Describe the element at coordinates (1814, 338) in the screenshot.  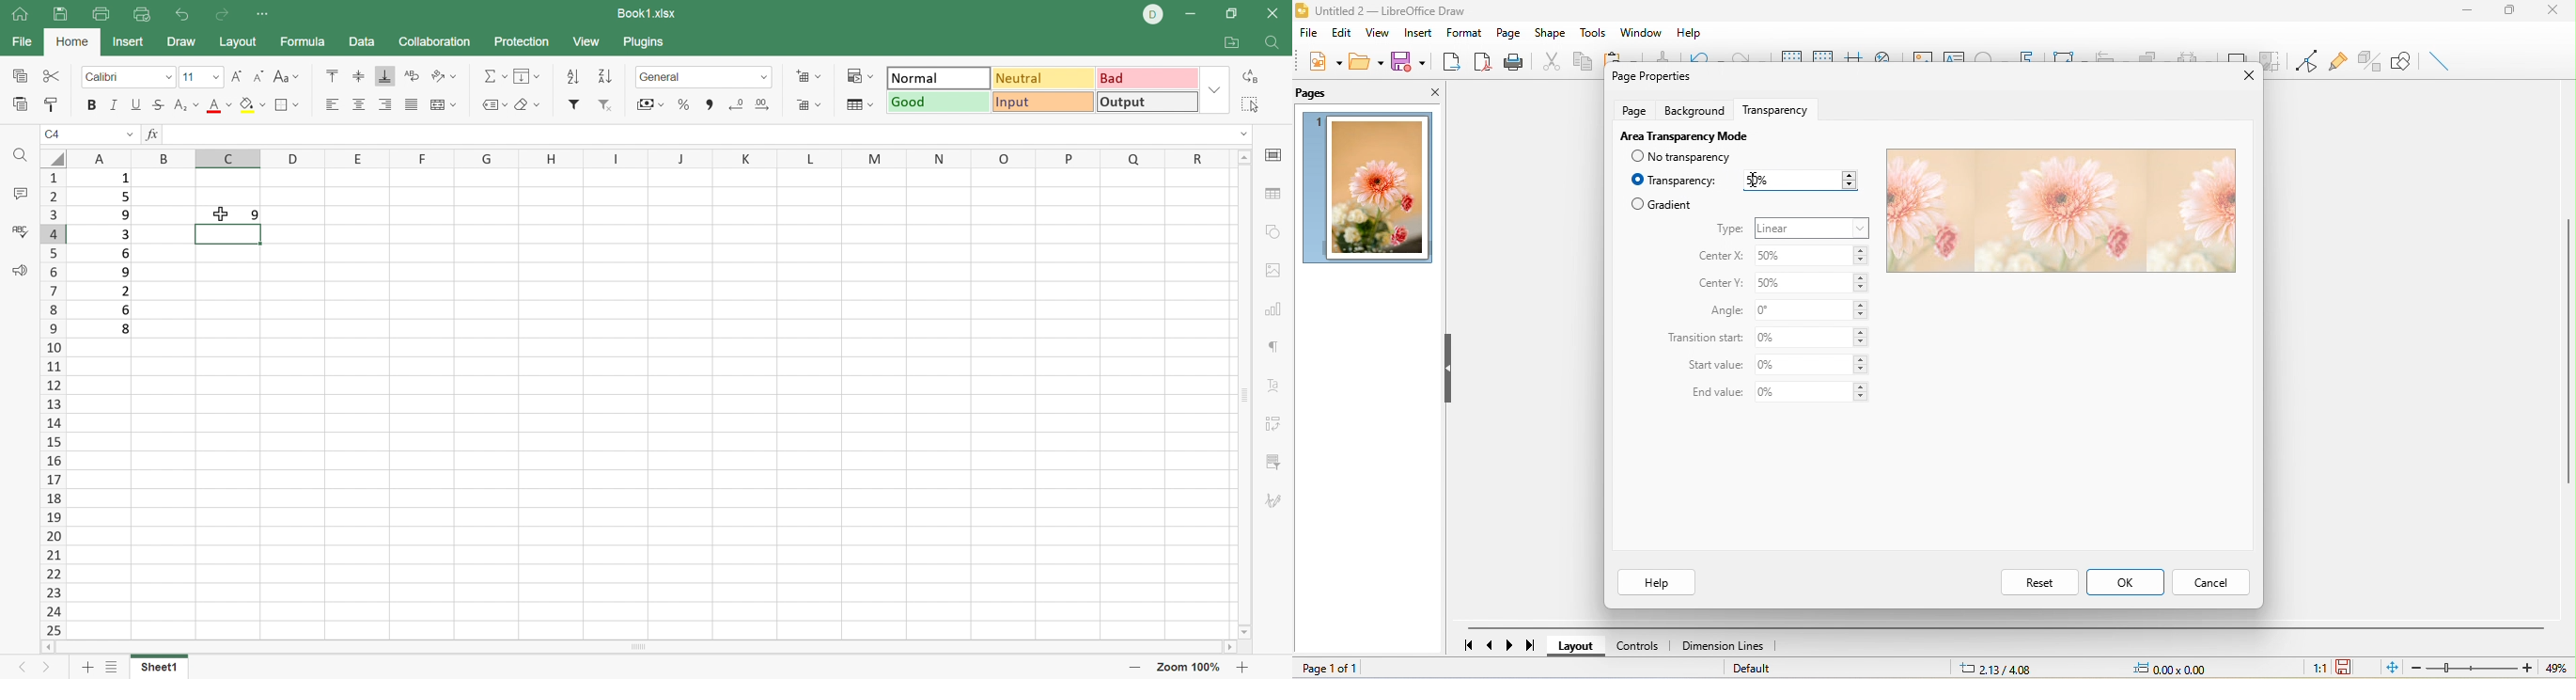
I see `0%` at that location.